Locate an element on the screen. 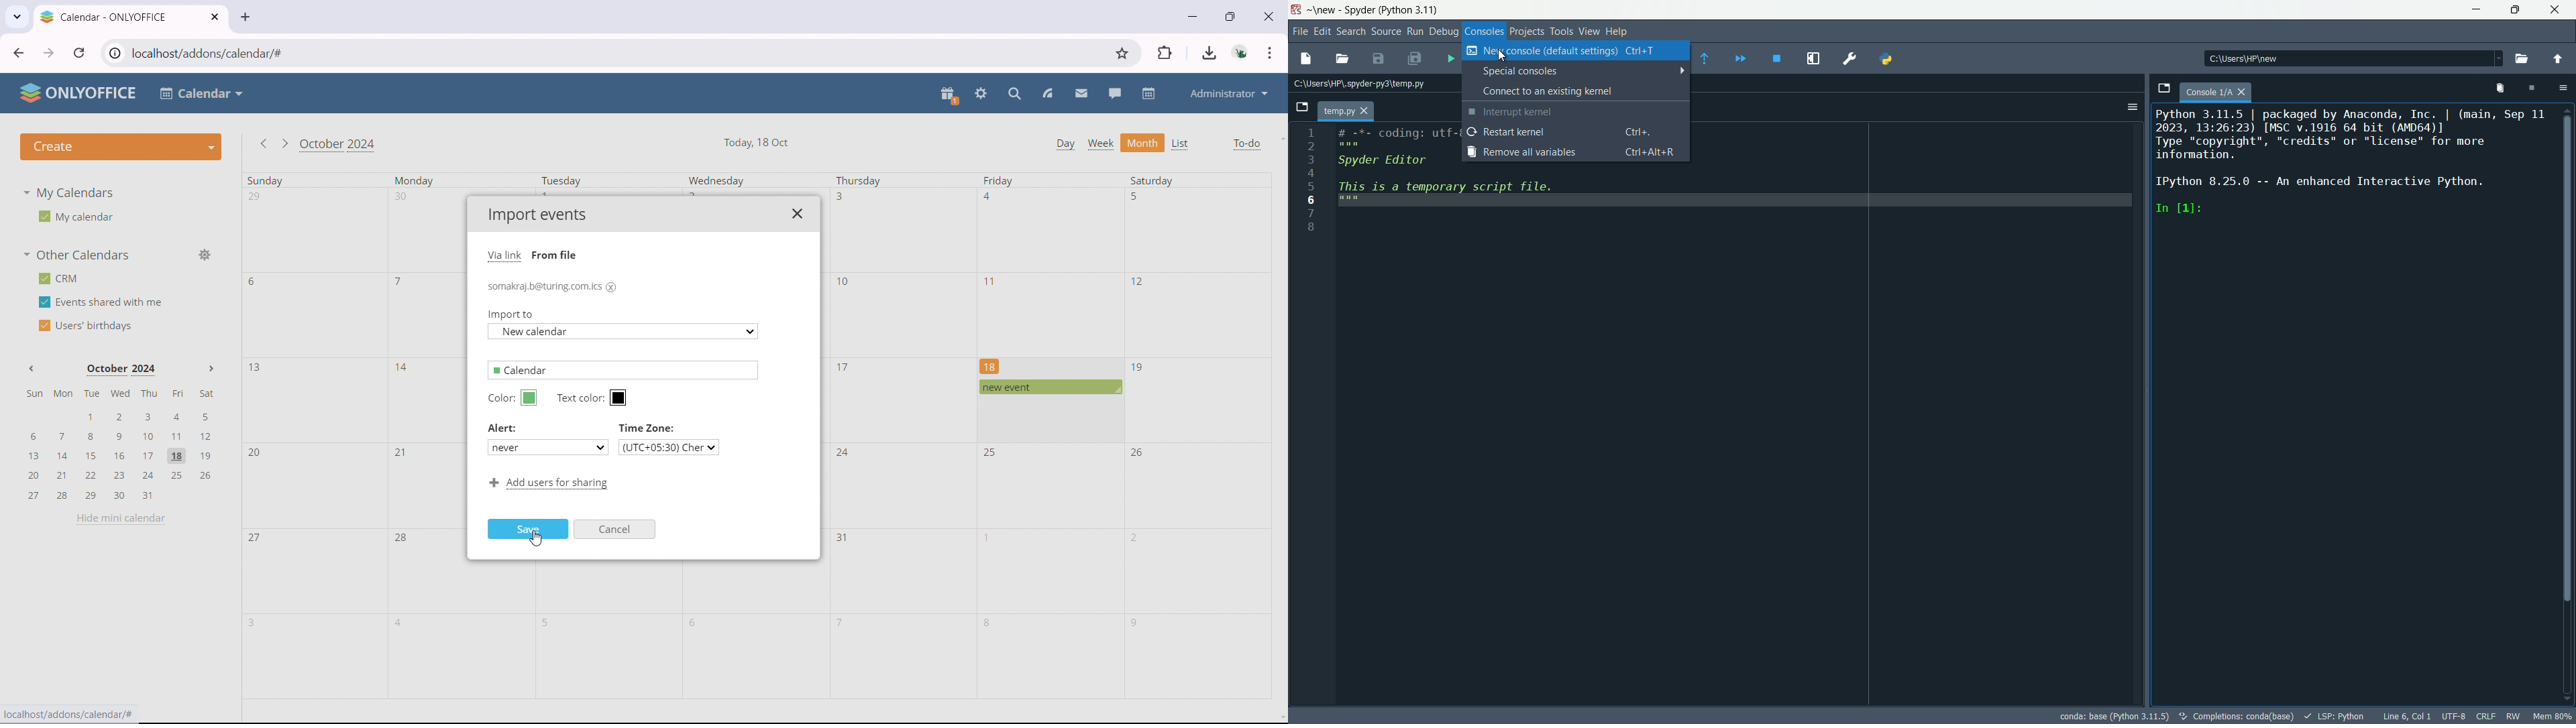  console 1/A is located at coordinates (2206, 93).